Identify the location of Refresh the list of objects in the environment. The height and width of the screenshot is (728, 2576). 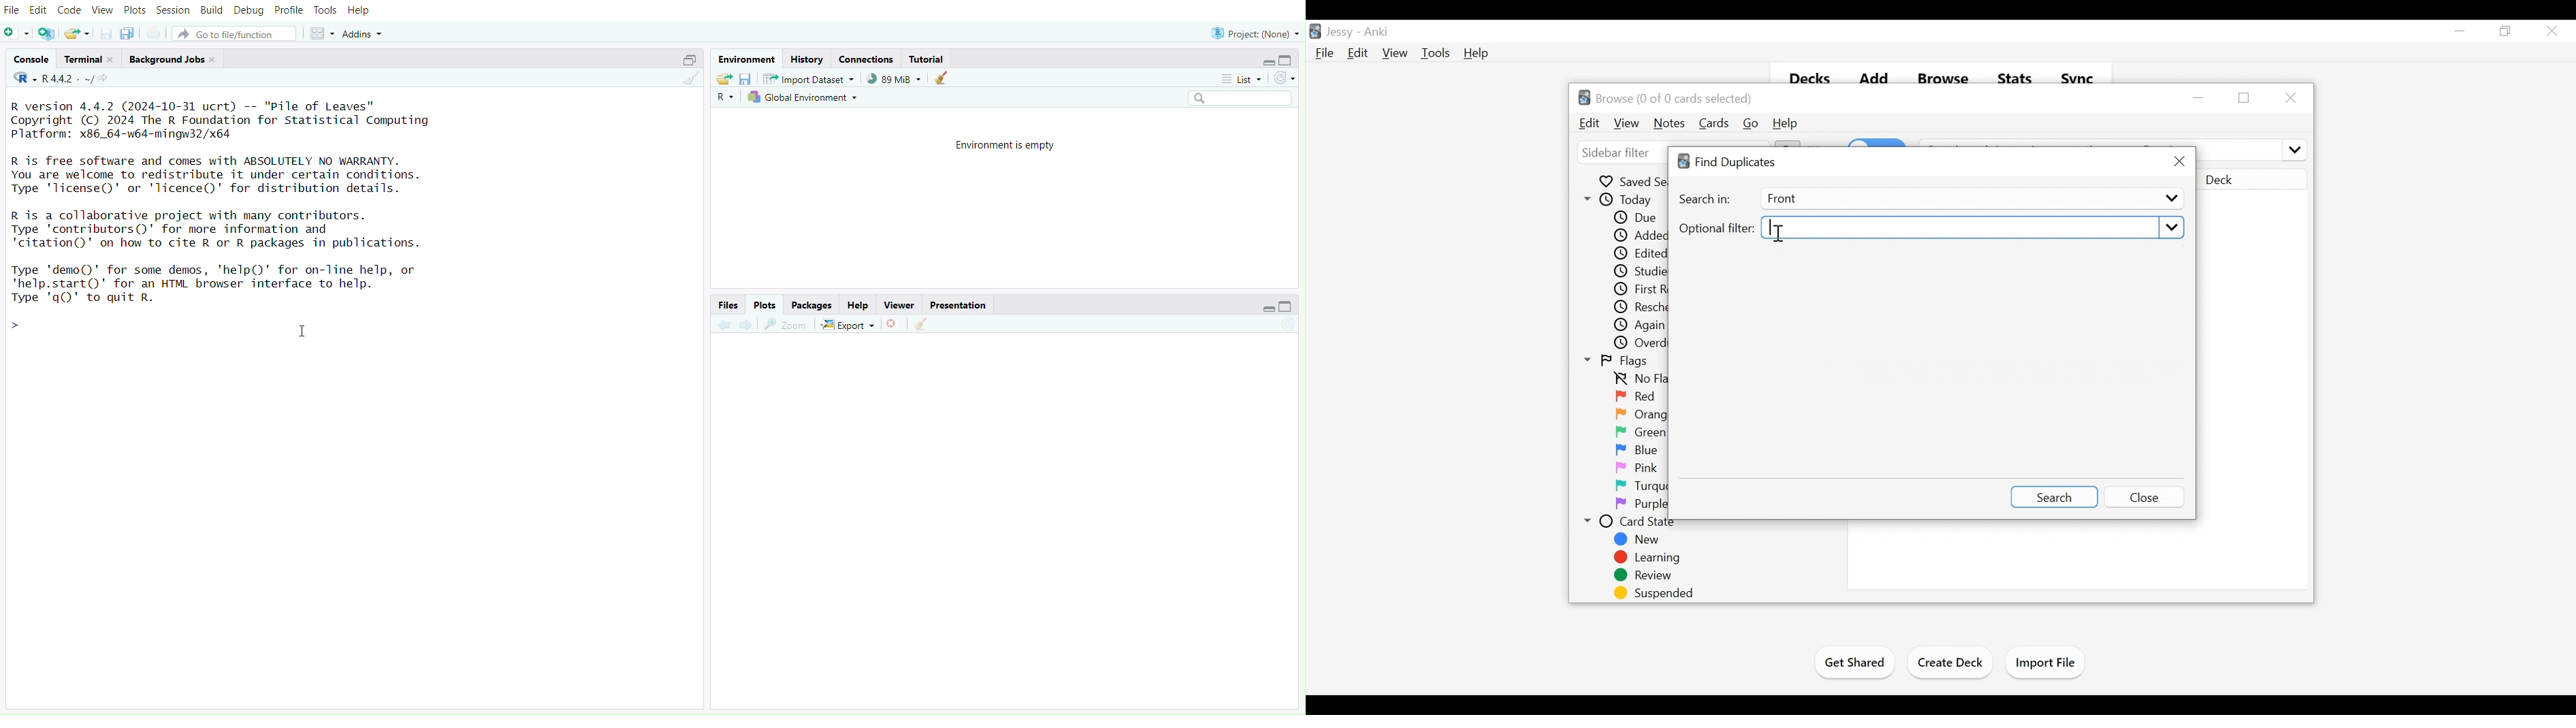
(1284, 77).